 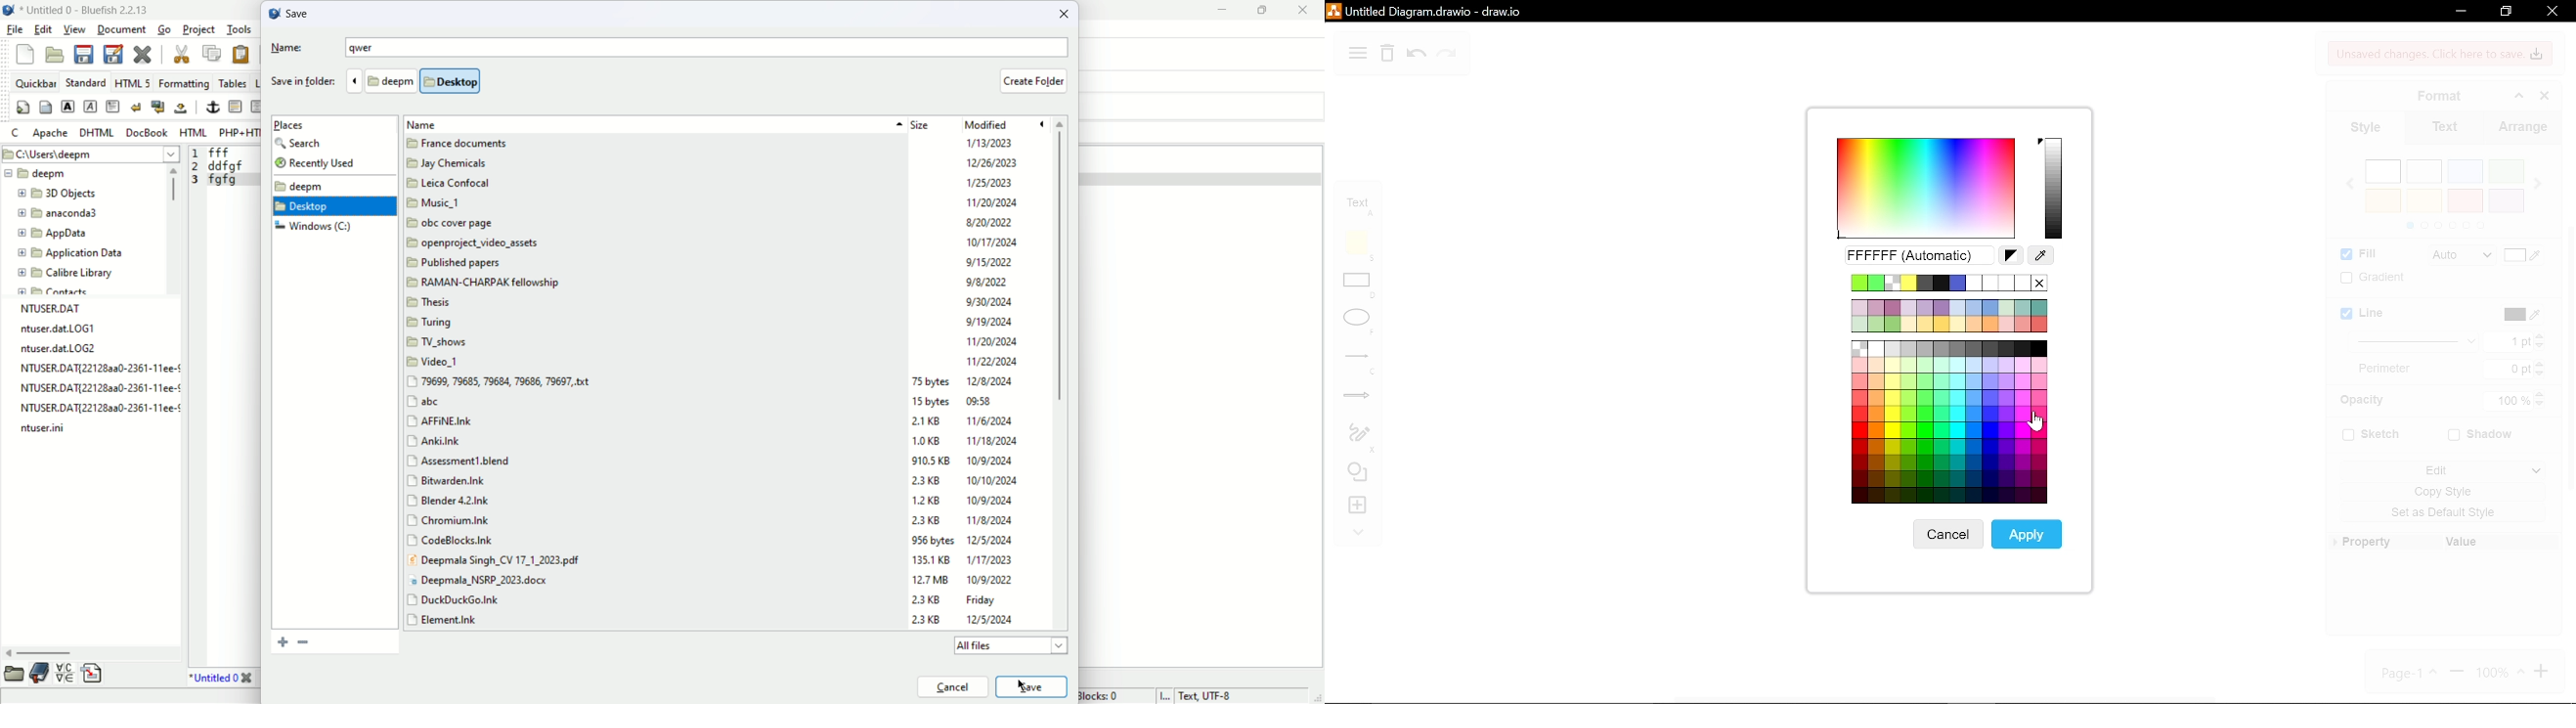 I want to click on bookmark, so click(x=39, y=674).